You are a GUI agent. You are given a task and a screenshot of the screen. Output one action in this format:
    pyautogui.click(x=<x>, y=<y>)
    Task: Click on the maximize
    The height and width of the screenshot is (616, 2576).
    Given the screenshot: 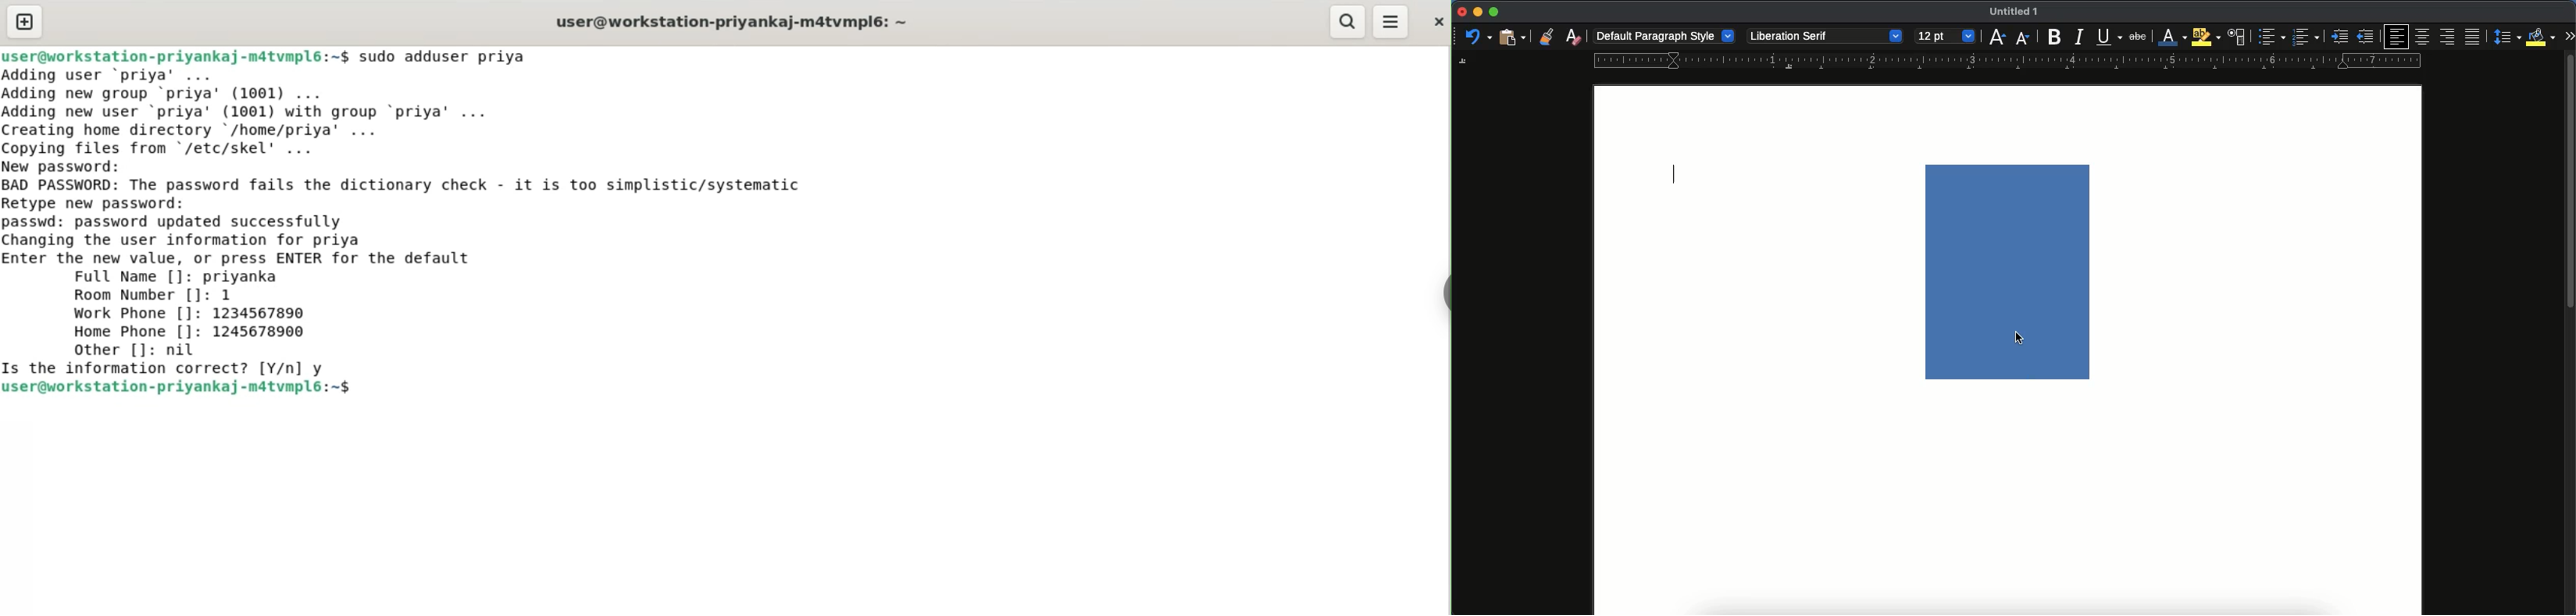 What is the action you would take?
    pyautogui.click(x=1493, y=12)
    